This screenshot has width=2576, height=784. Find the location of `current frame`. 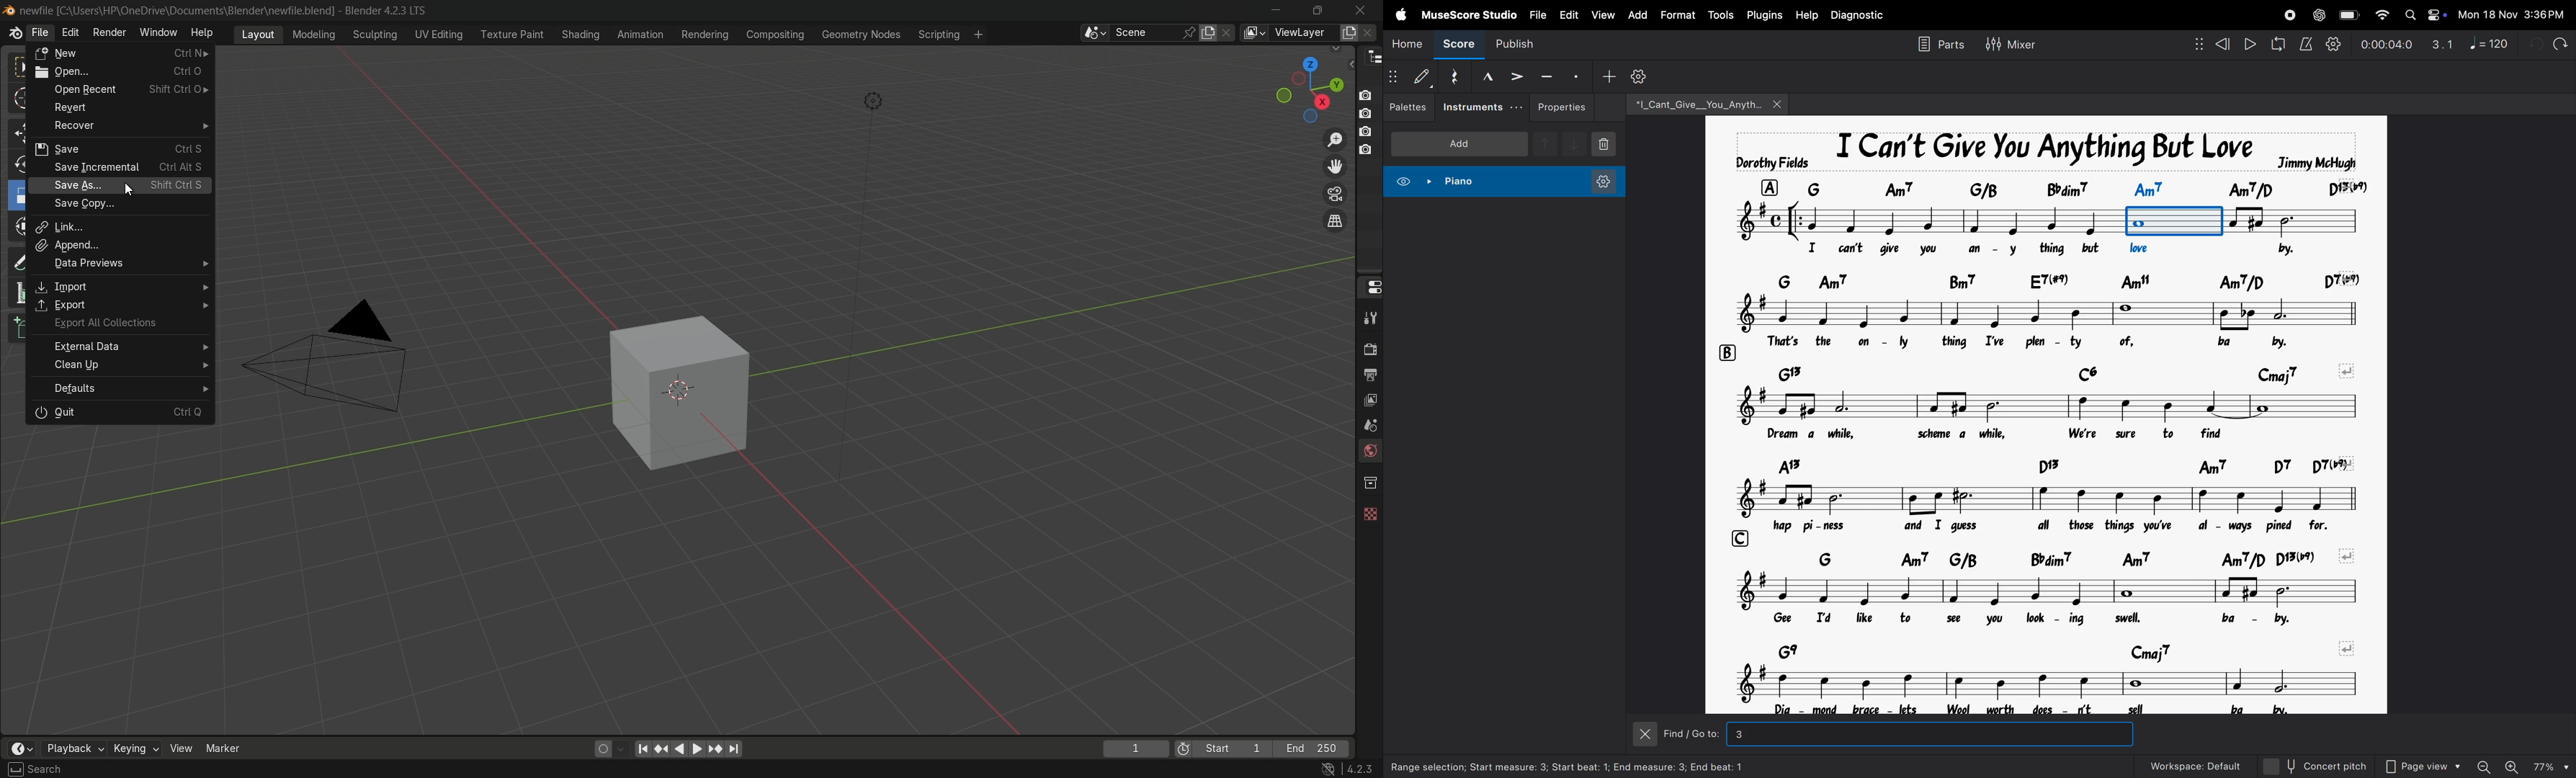

current frame is located at coordinates (1135, 748).